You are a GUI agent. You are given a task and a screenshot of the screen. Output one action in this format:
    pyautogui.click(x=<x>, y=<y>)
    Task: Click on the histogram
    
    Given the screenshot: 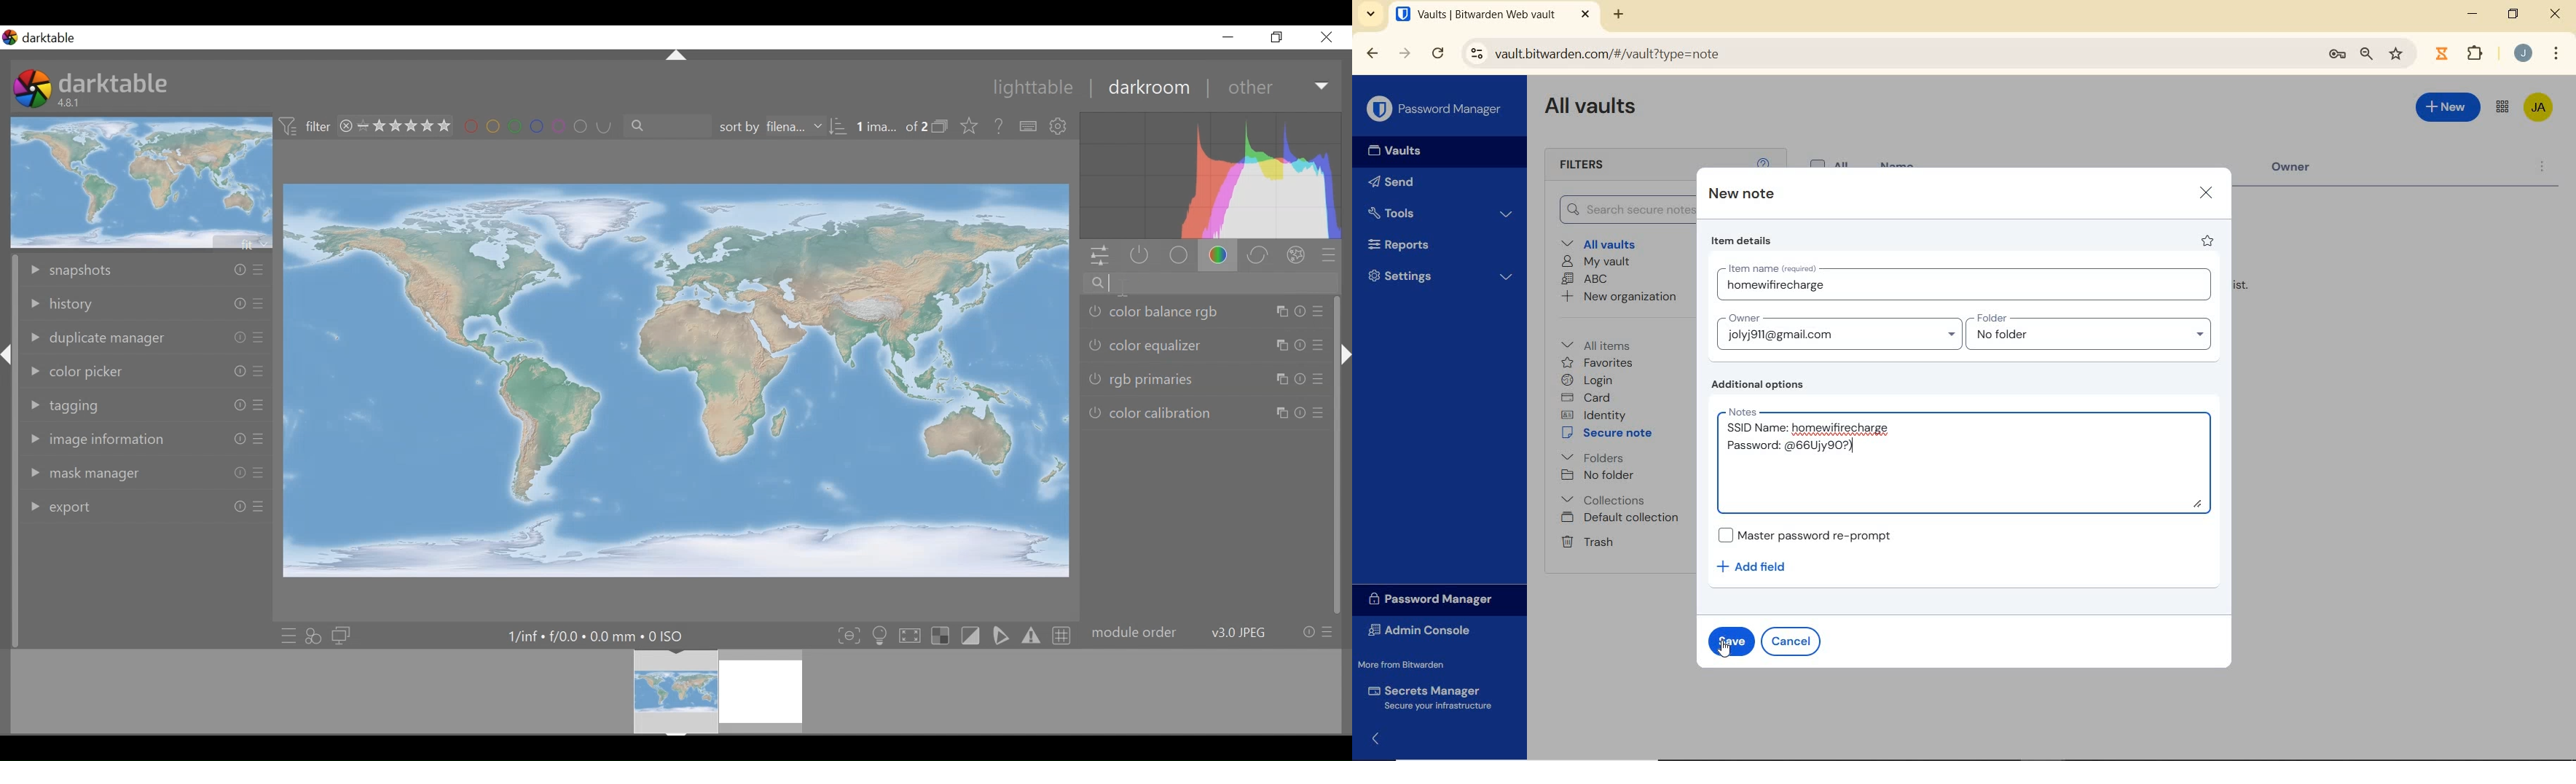 What is the action you would take?
    pyautogui.click(x=1210, y=175)
    